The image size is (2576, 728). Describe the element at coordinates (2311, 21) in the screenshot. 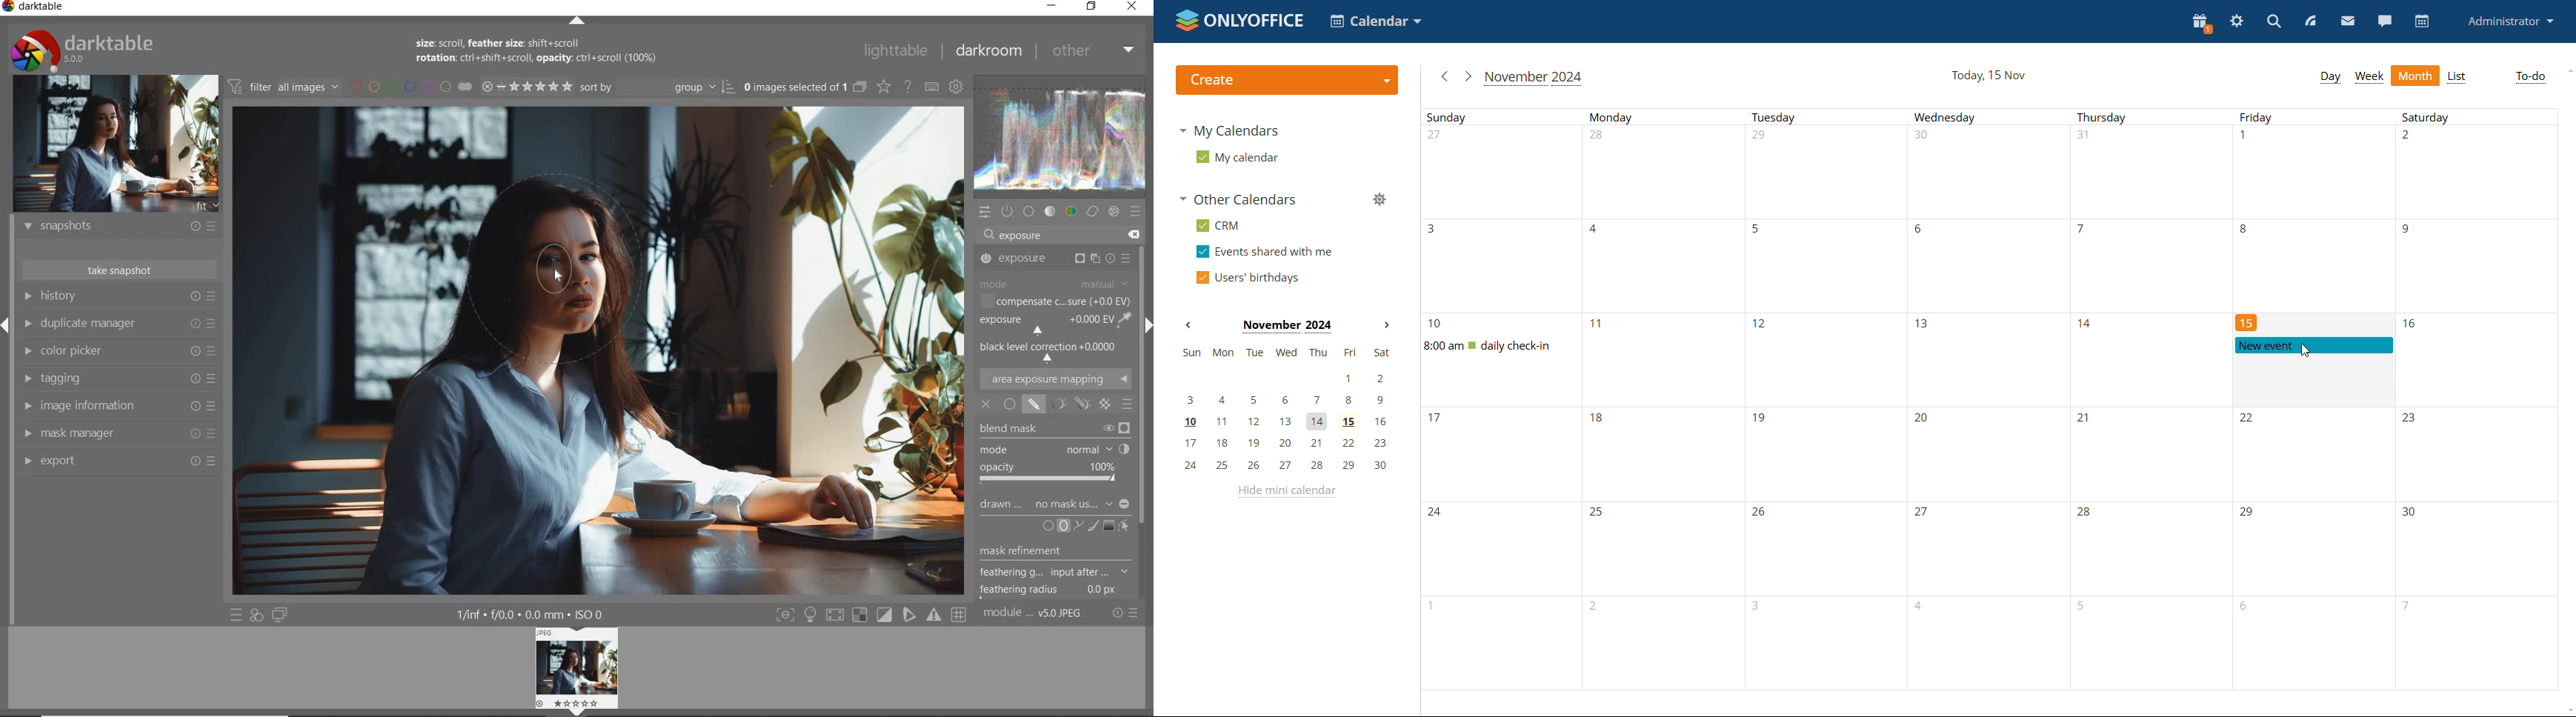

I see `feed` at that location.